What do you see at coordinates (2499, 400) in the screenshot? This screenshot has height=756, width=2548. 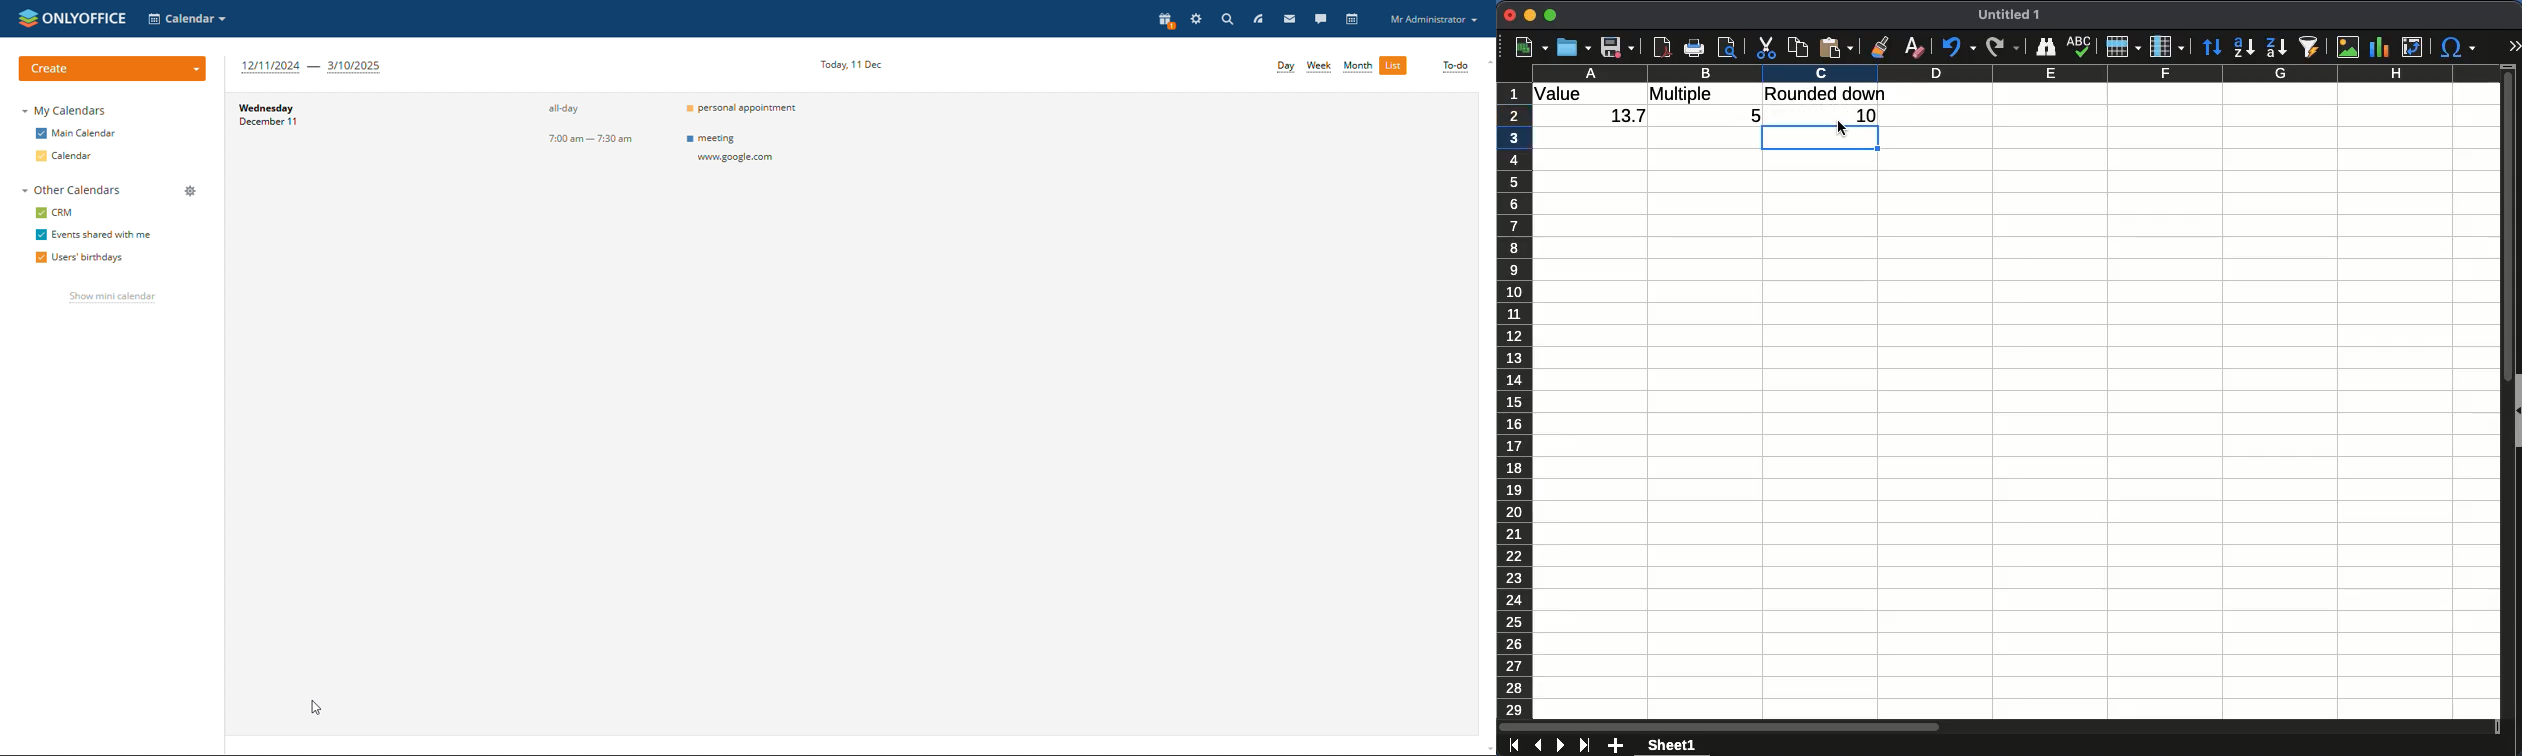 I see `scroll` at bounding box center [2499, 400].